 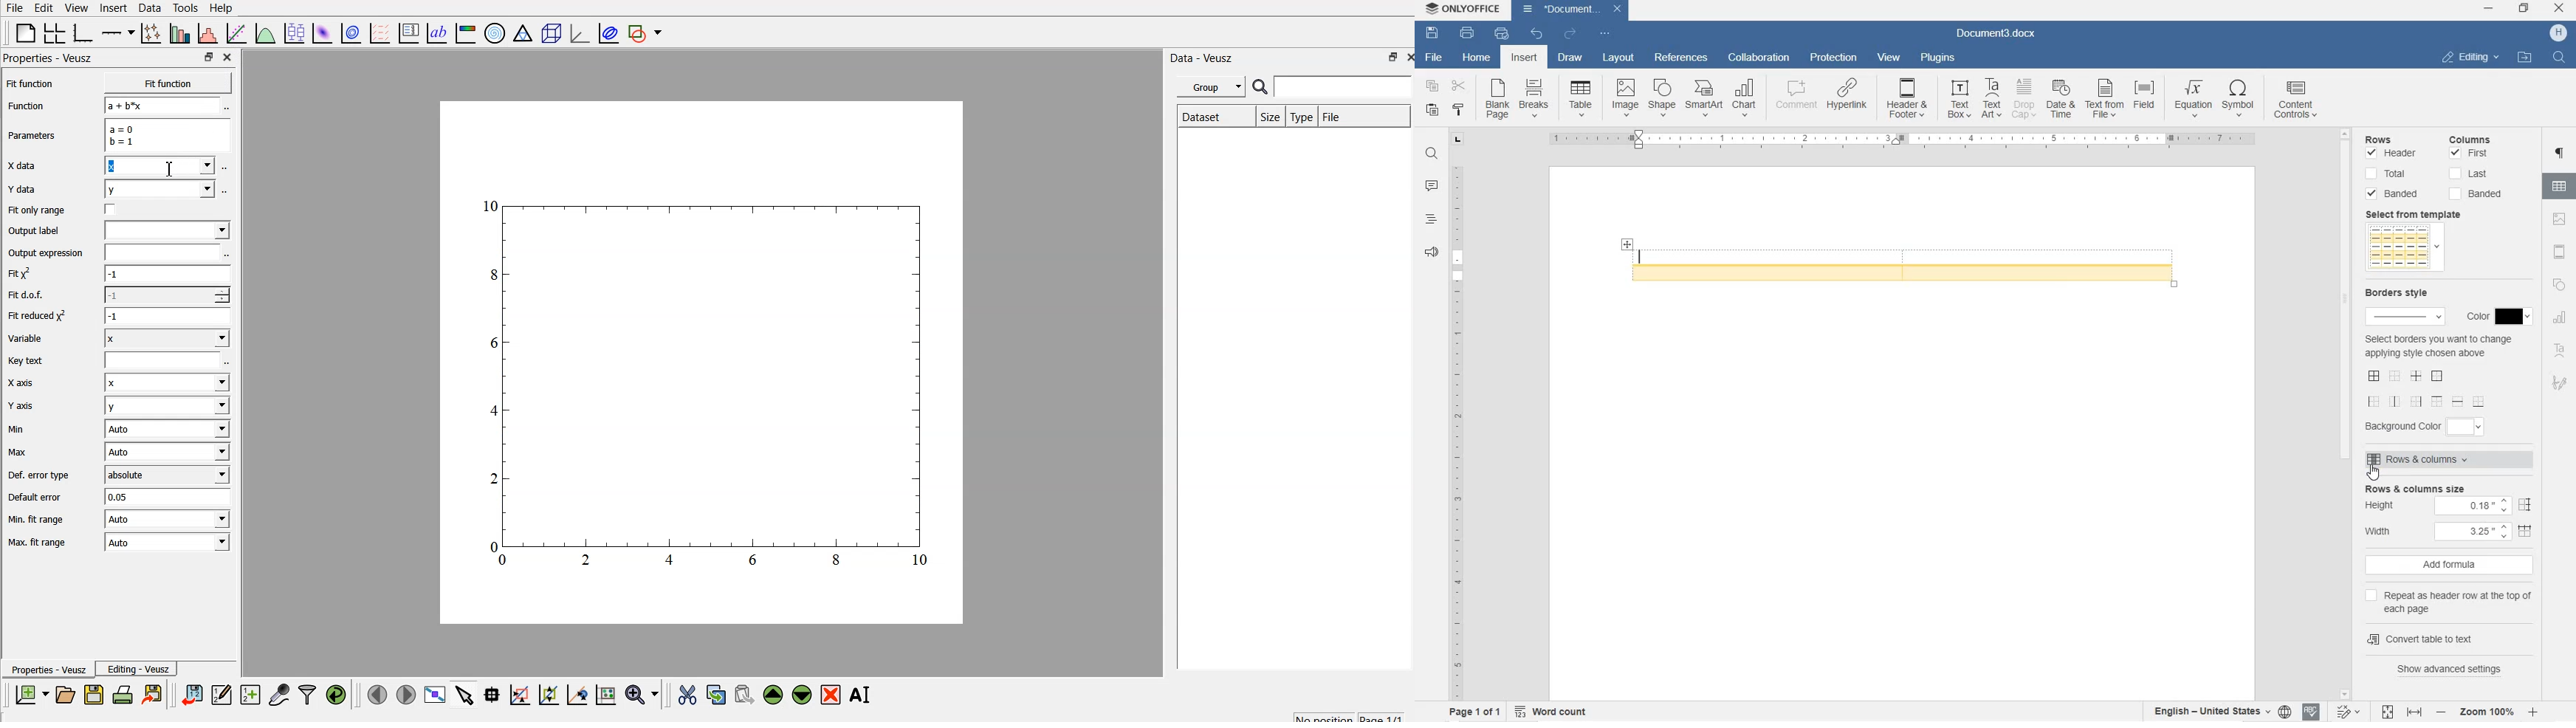 I want to click on SET TEXT OR DOCUMENT LANGUAGE, so click(x=2218, y=710).